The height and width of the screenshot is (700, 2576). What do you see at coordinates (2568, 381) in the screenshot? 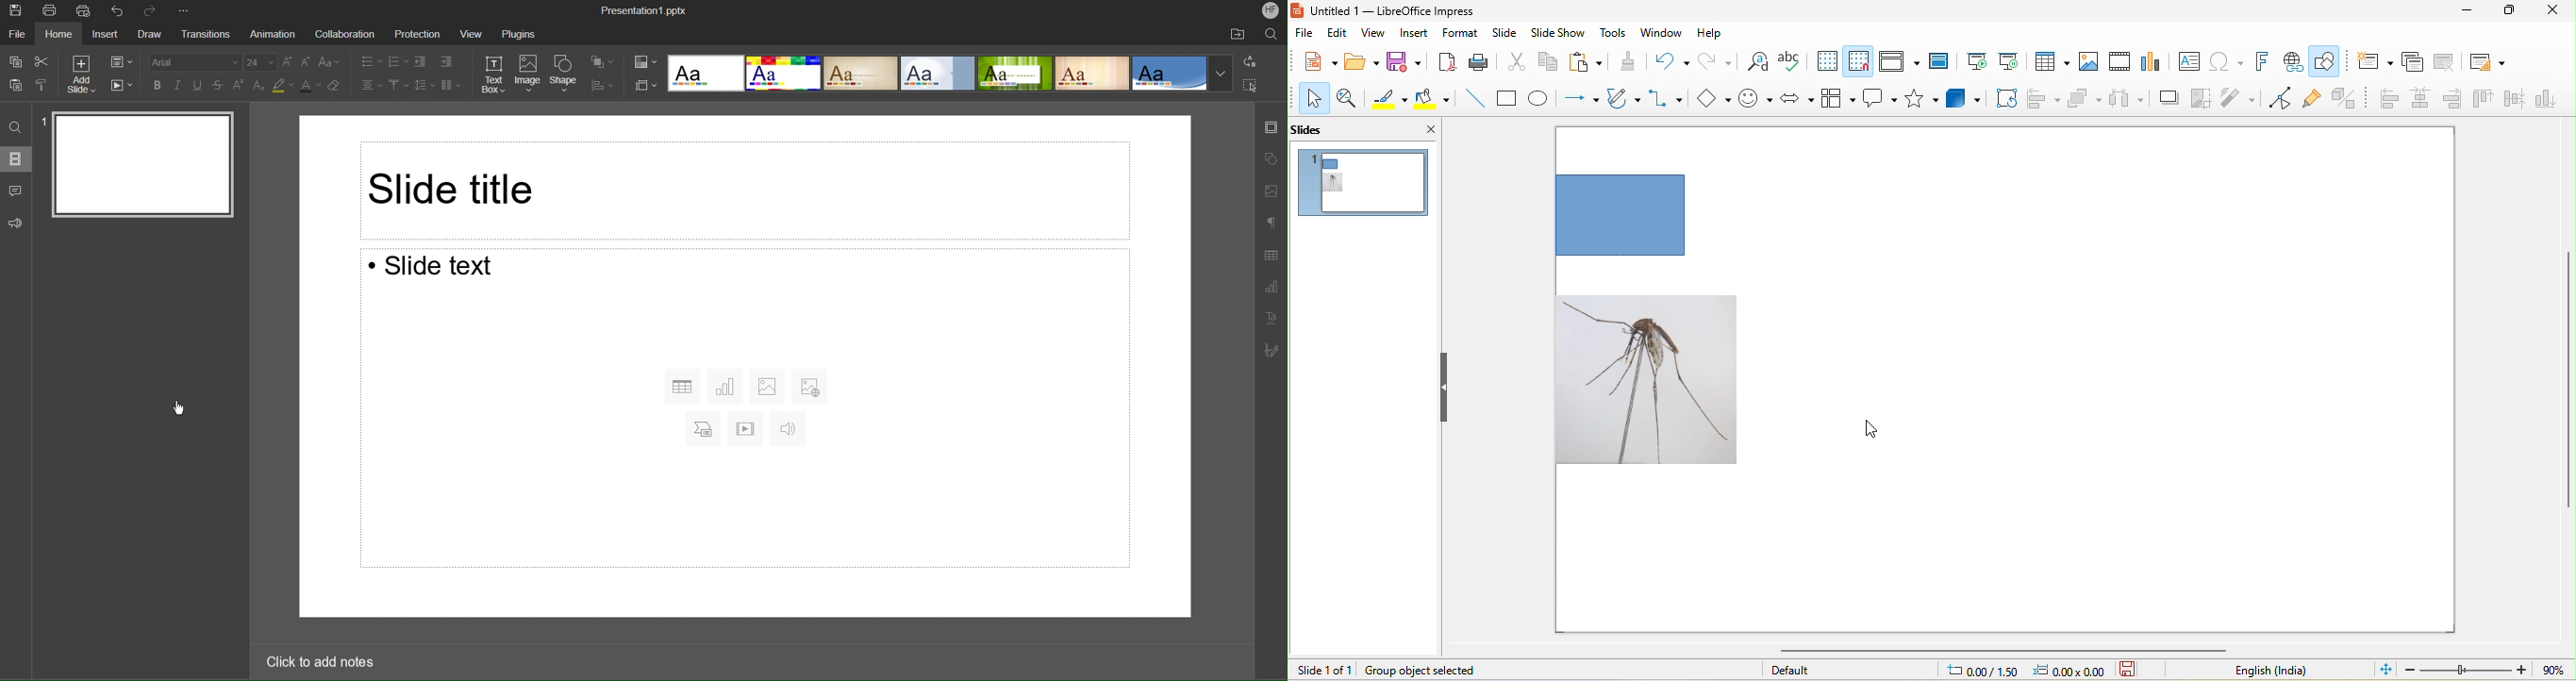
I see `vertical scroll bar` at bounding box center [2568, 381].